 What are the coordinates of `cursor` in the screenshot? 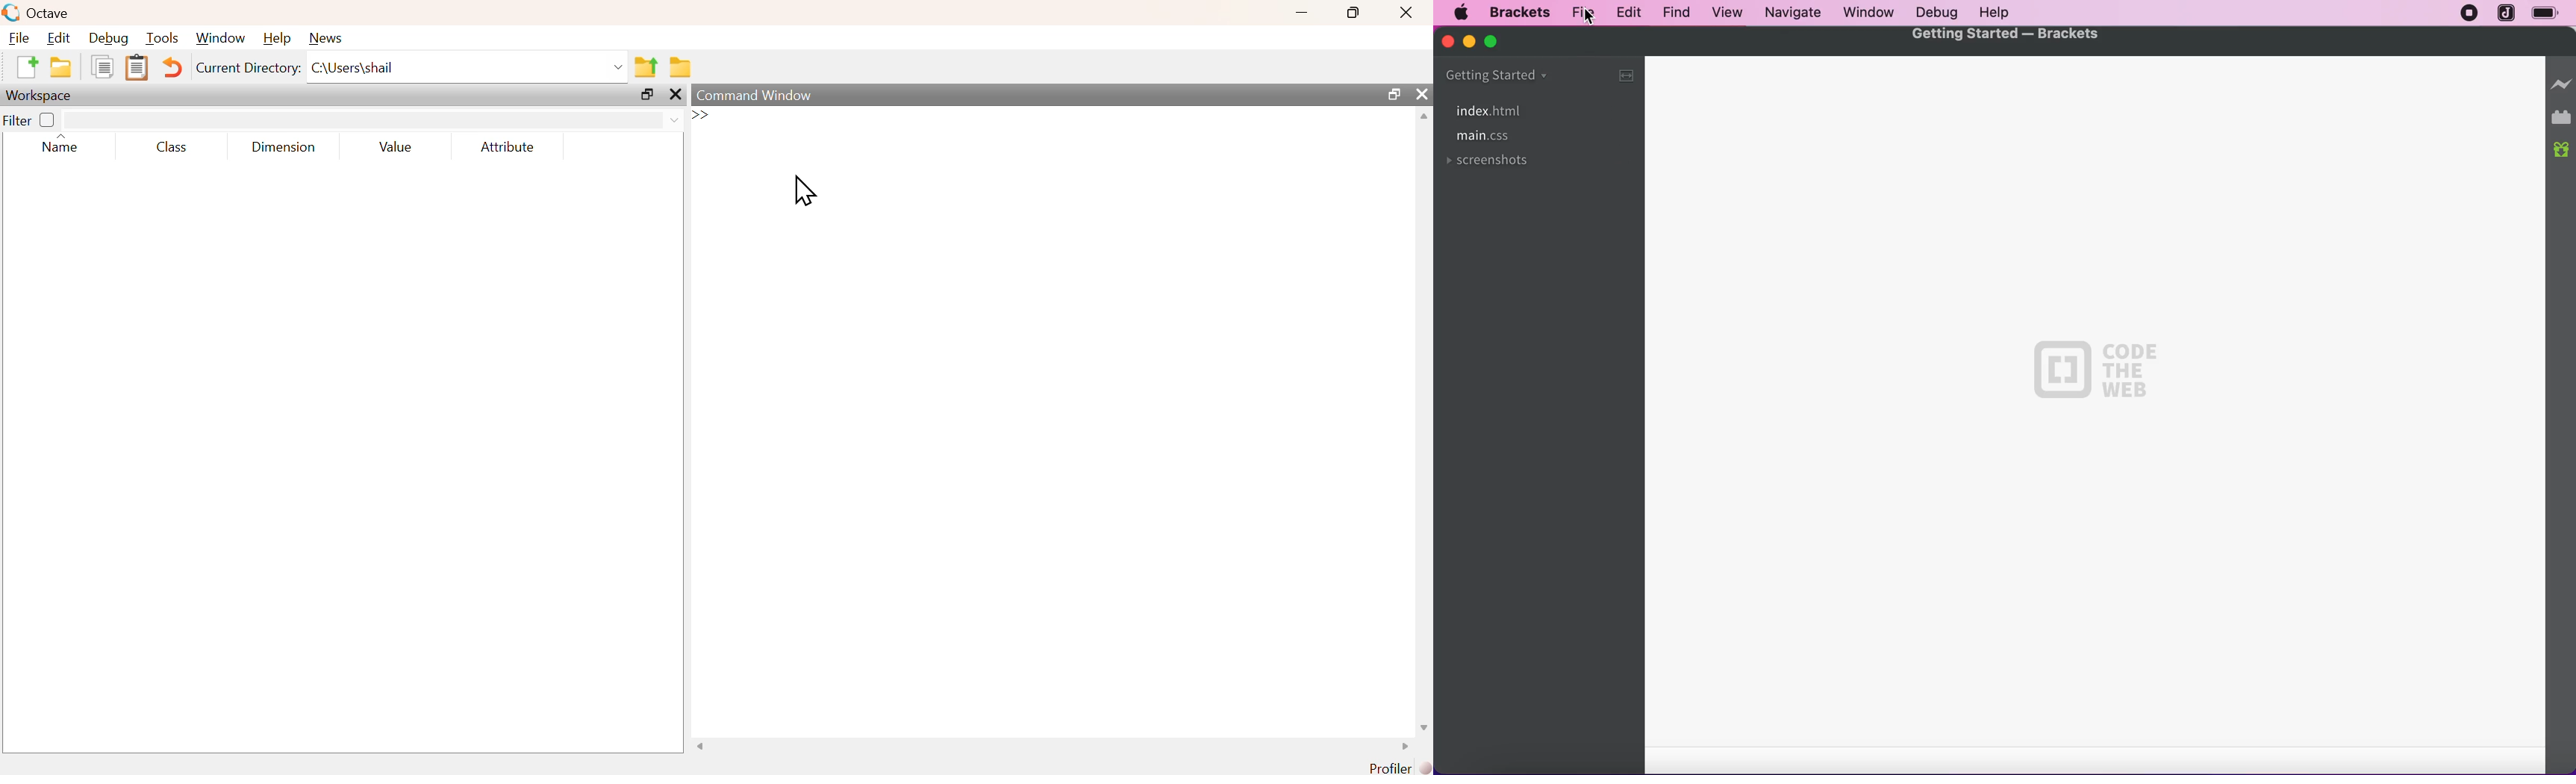 It's located at (1590, 17).